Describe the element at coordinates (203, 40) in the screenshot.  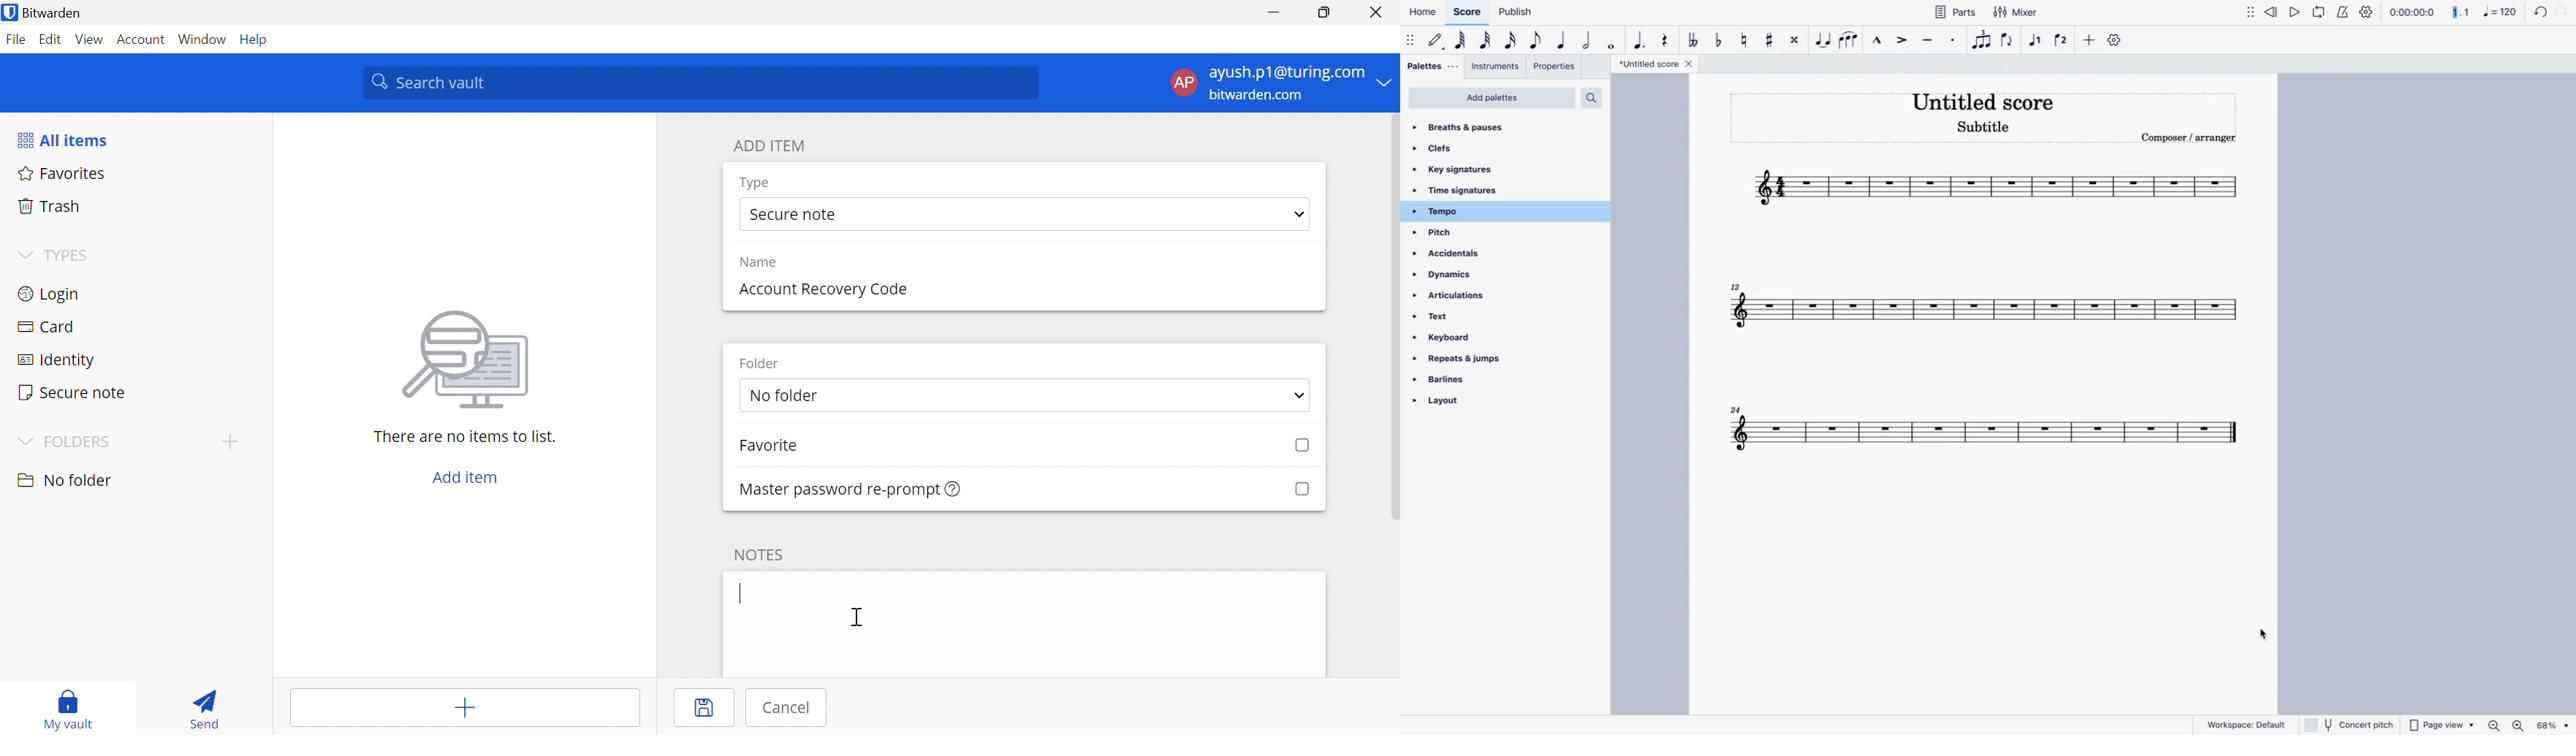
I see `Window` at that location.